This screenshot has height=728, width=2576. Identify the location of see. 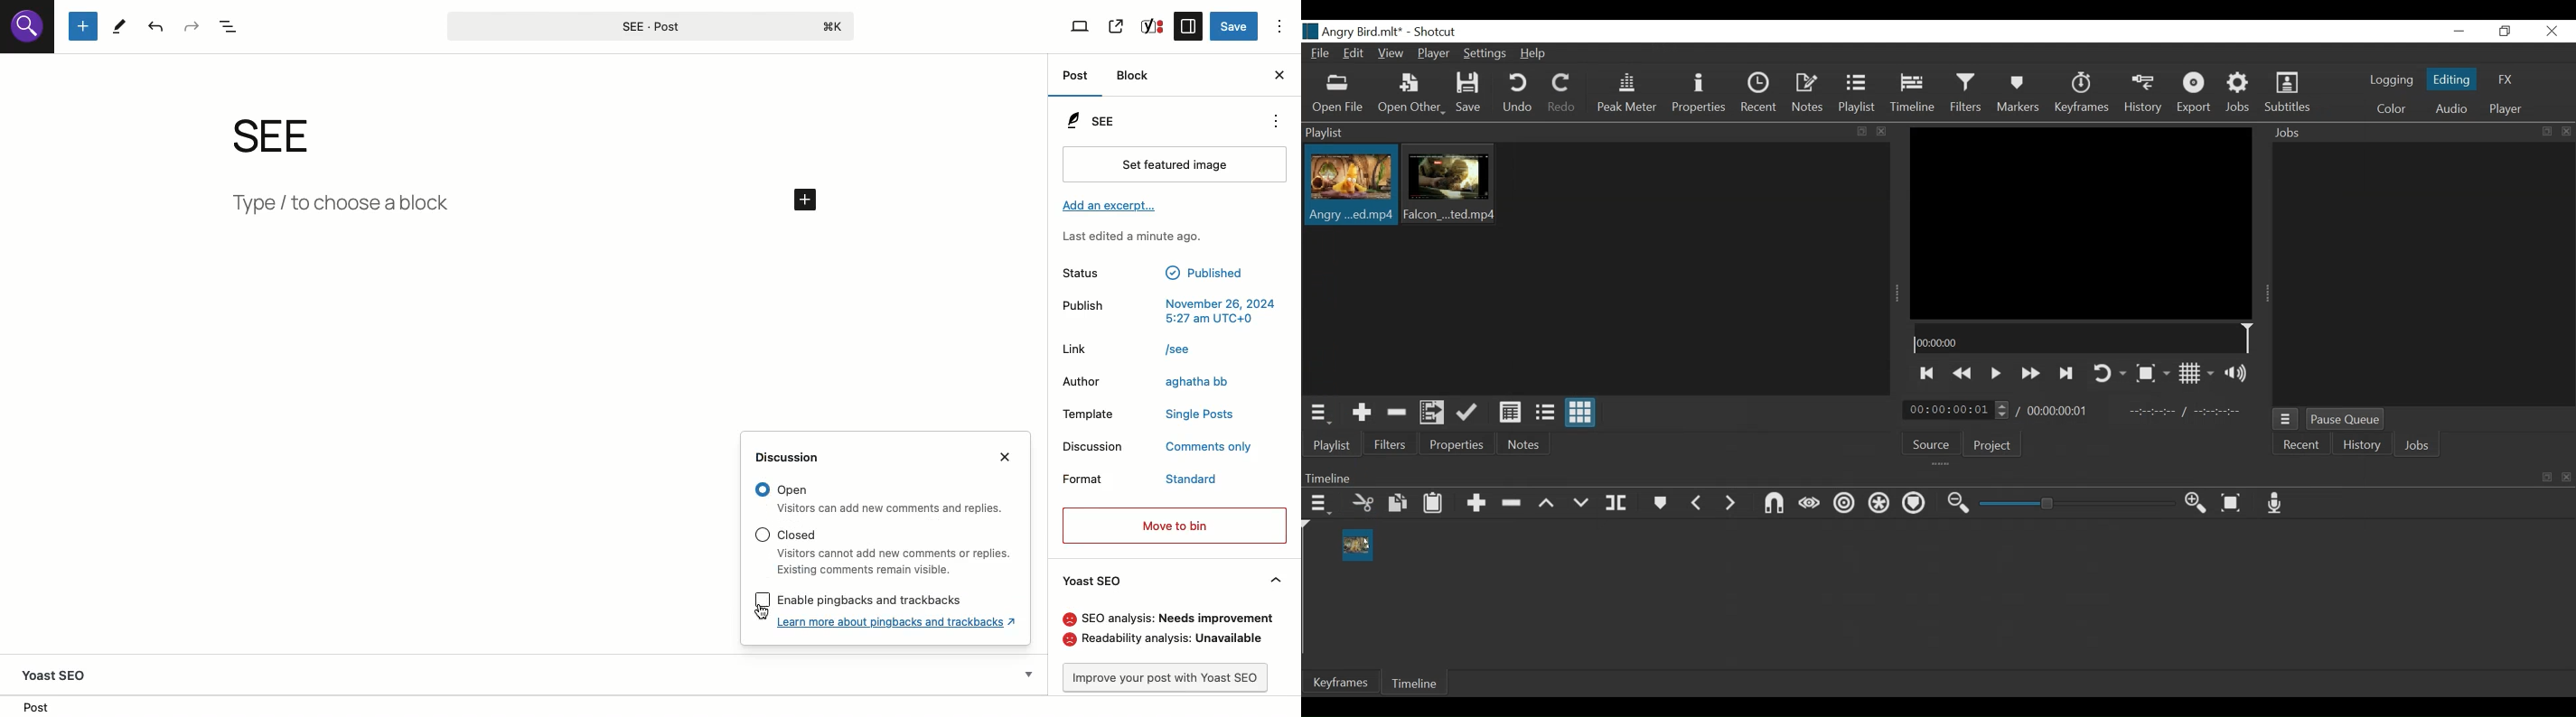
(291, 135).